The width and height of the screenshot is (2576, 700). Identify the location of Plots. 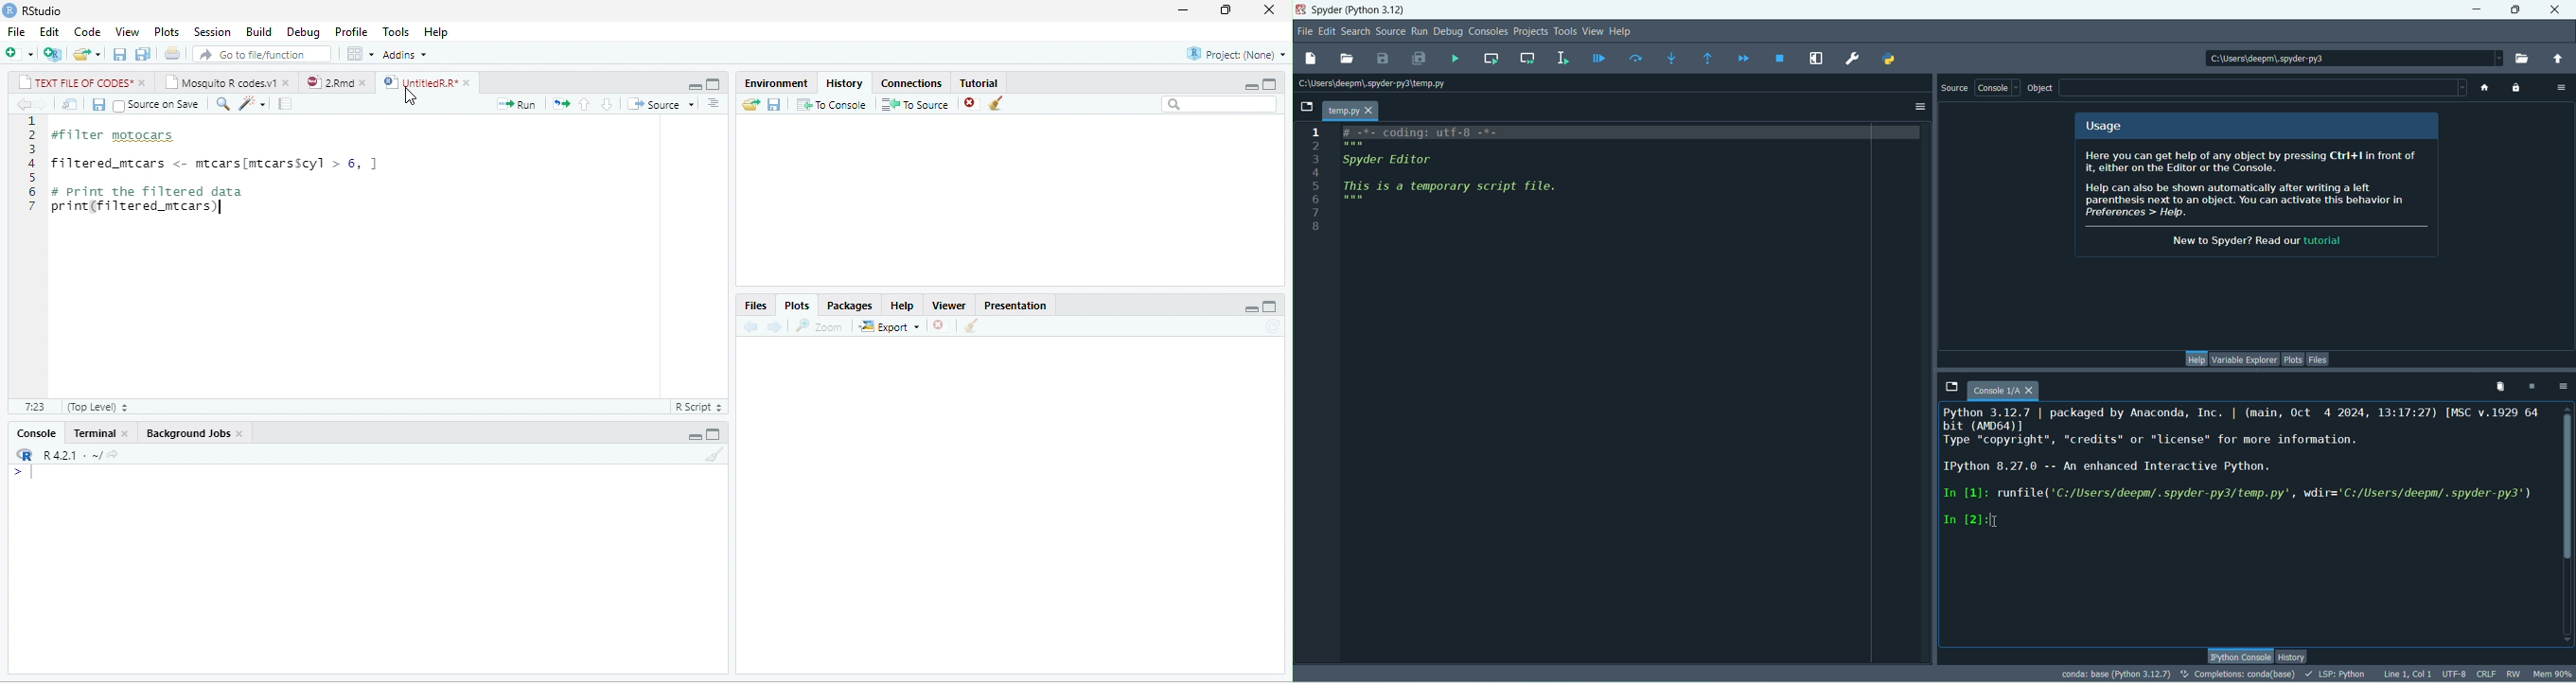
(167, 32).